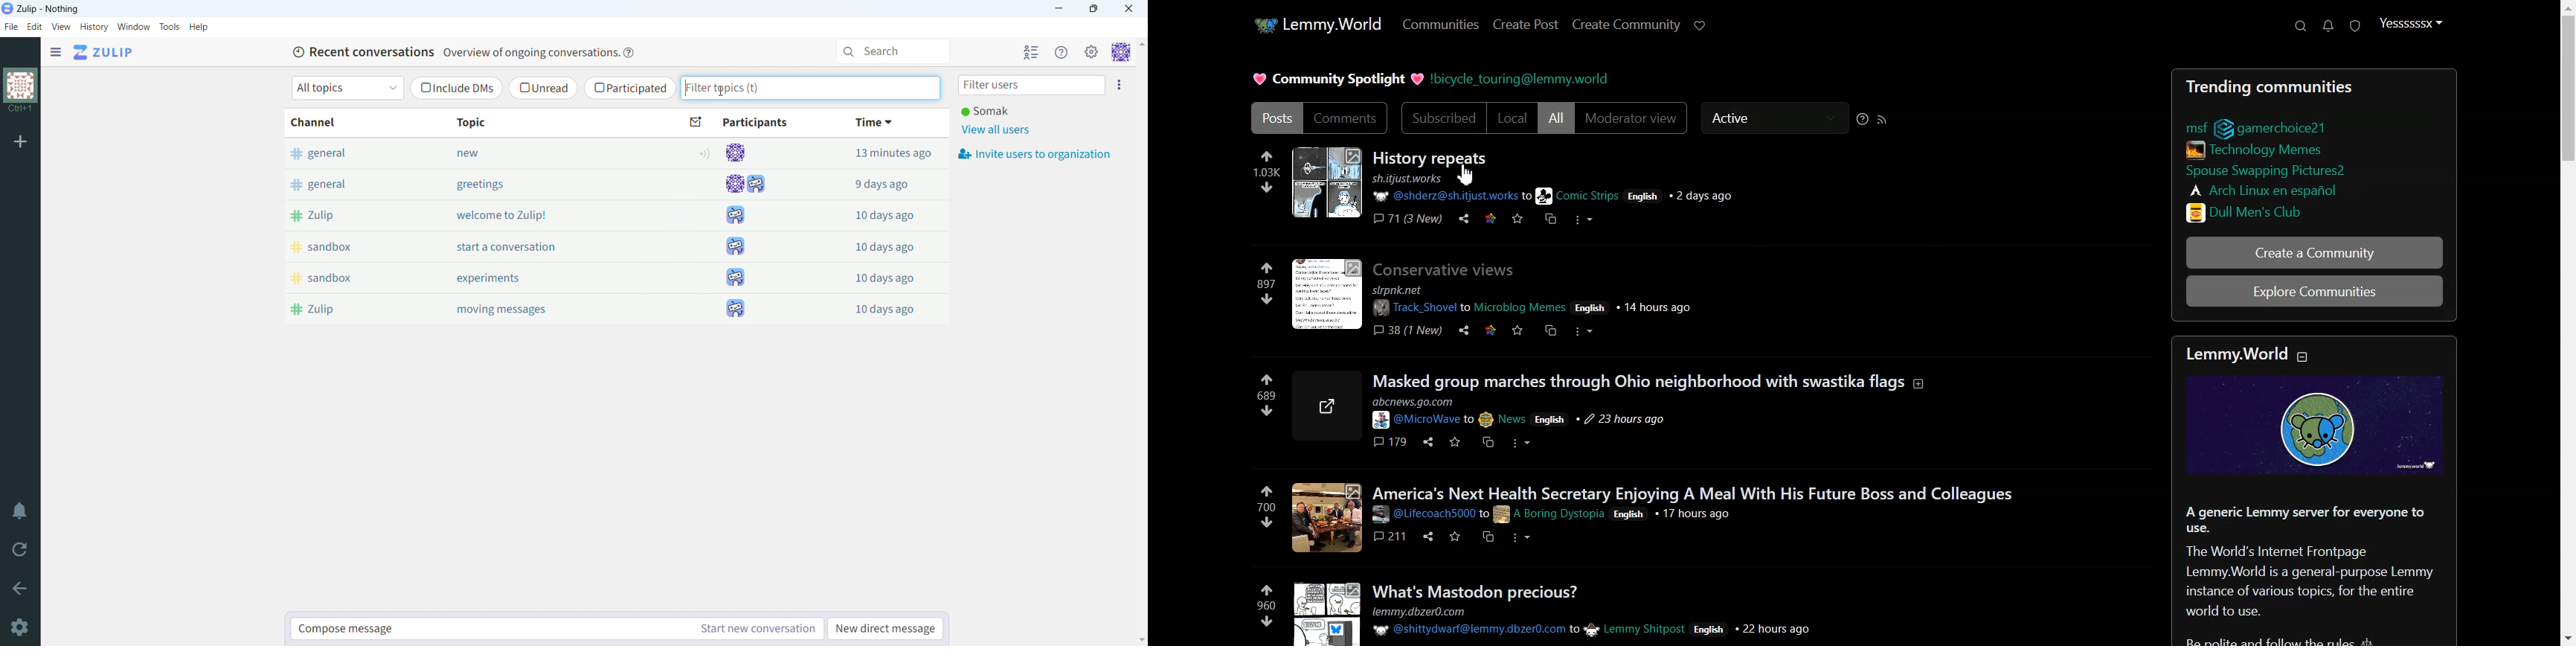 Image resolution: width=2576 pixels, height=672 pixels. What do you see at coordinates (872, 276) in the screenshot?
I see `10 days ago` at bounding box center [872, 276].